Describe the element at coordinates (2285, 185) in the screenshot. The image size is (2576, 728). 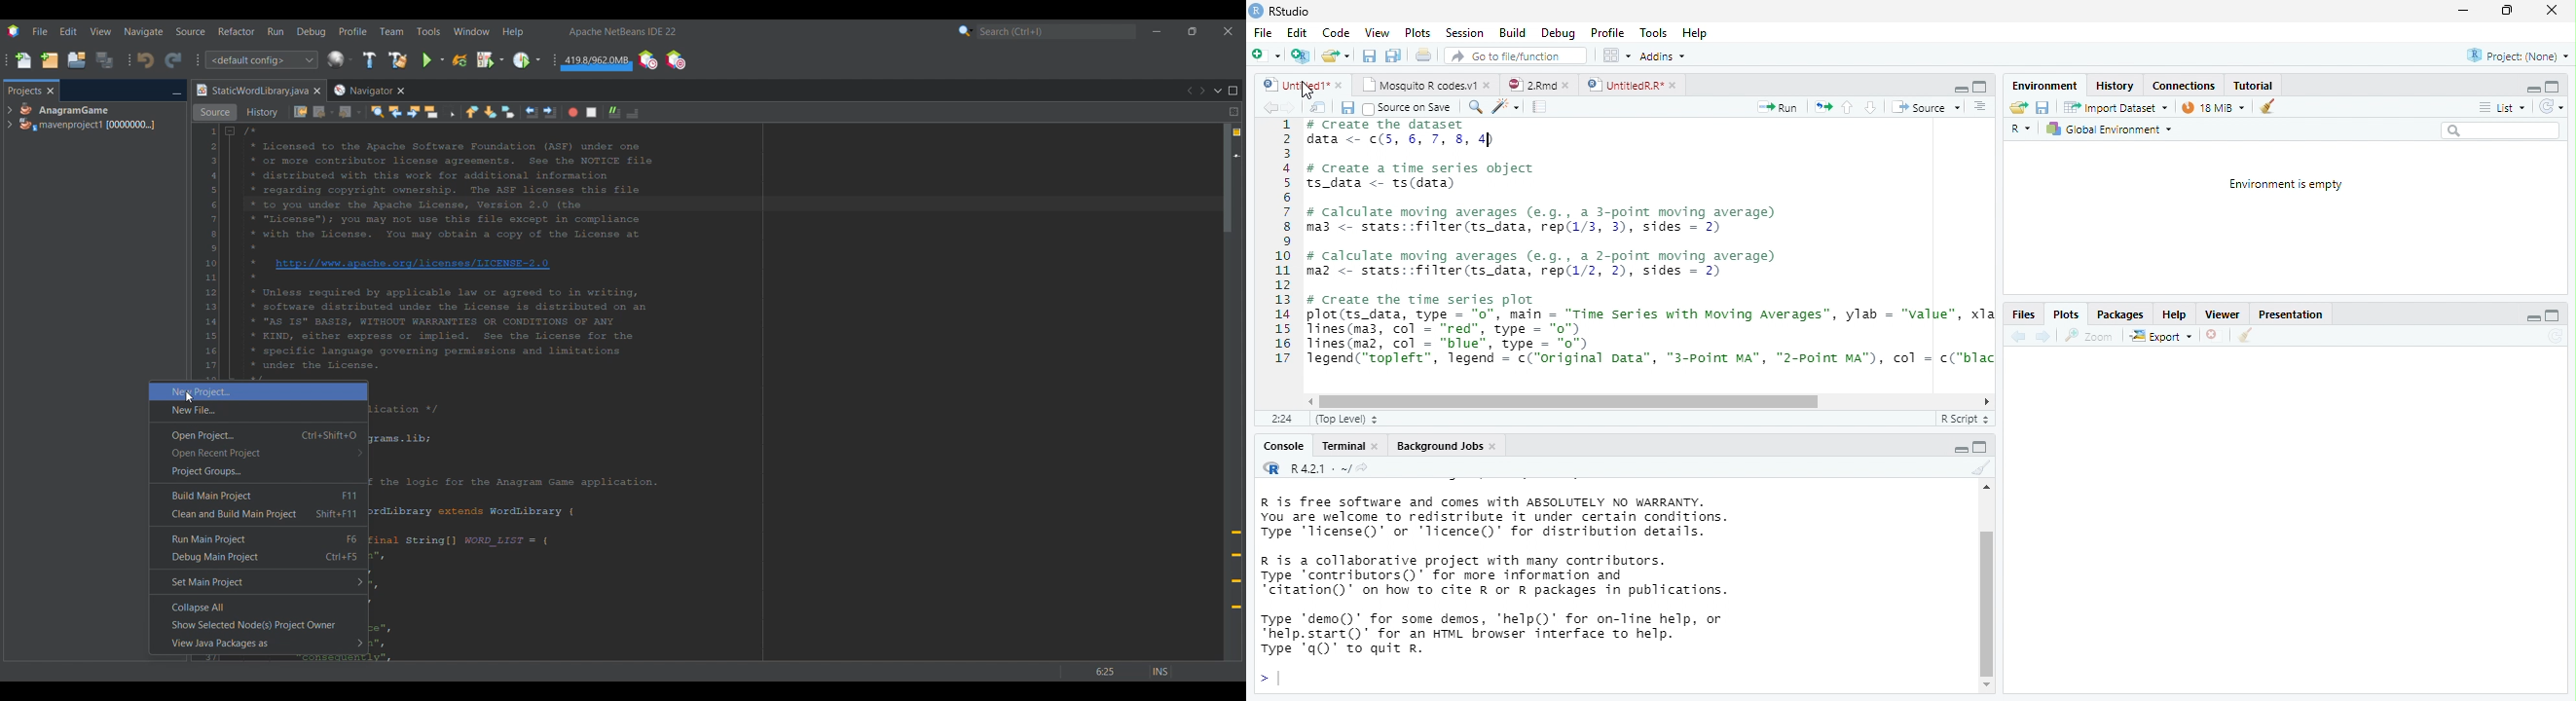
I see `Environment is empty.` at that location.